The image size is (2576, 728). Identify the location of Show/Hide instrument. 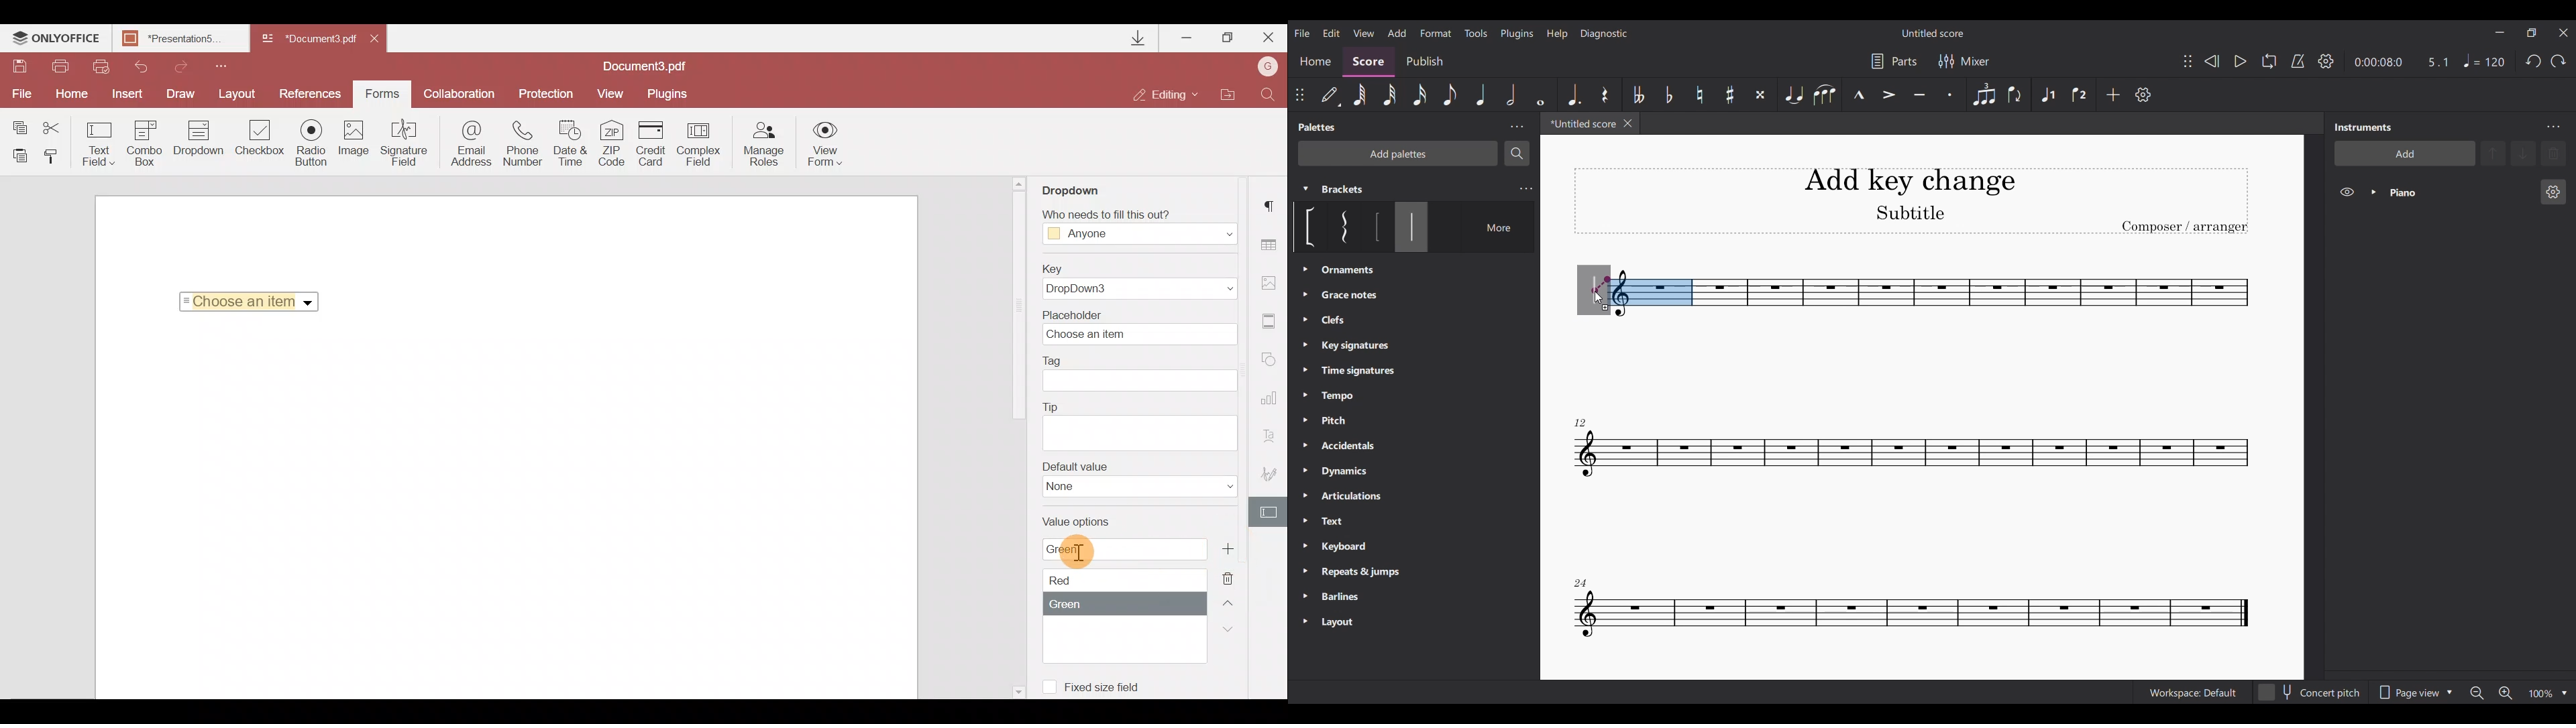
(2347, 192).